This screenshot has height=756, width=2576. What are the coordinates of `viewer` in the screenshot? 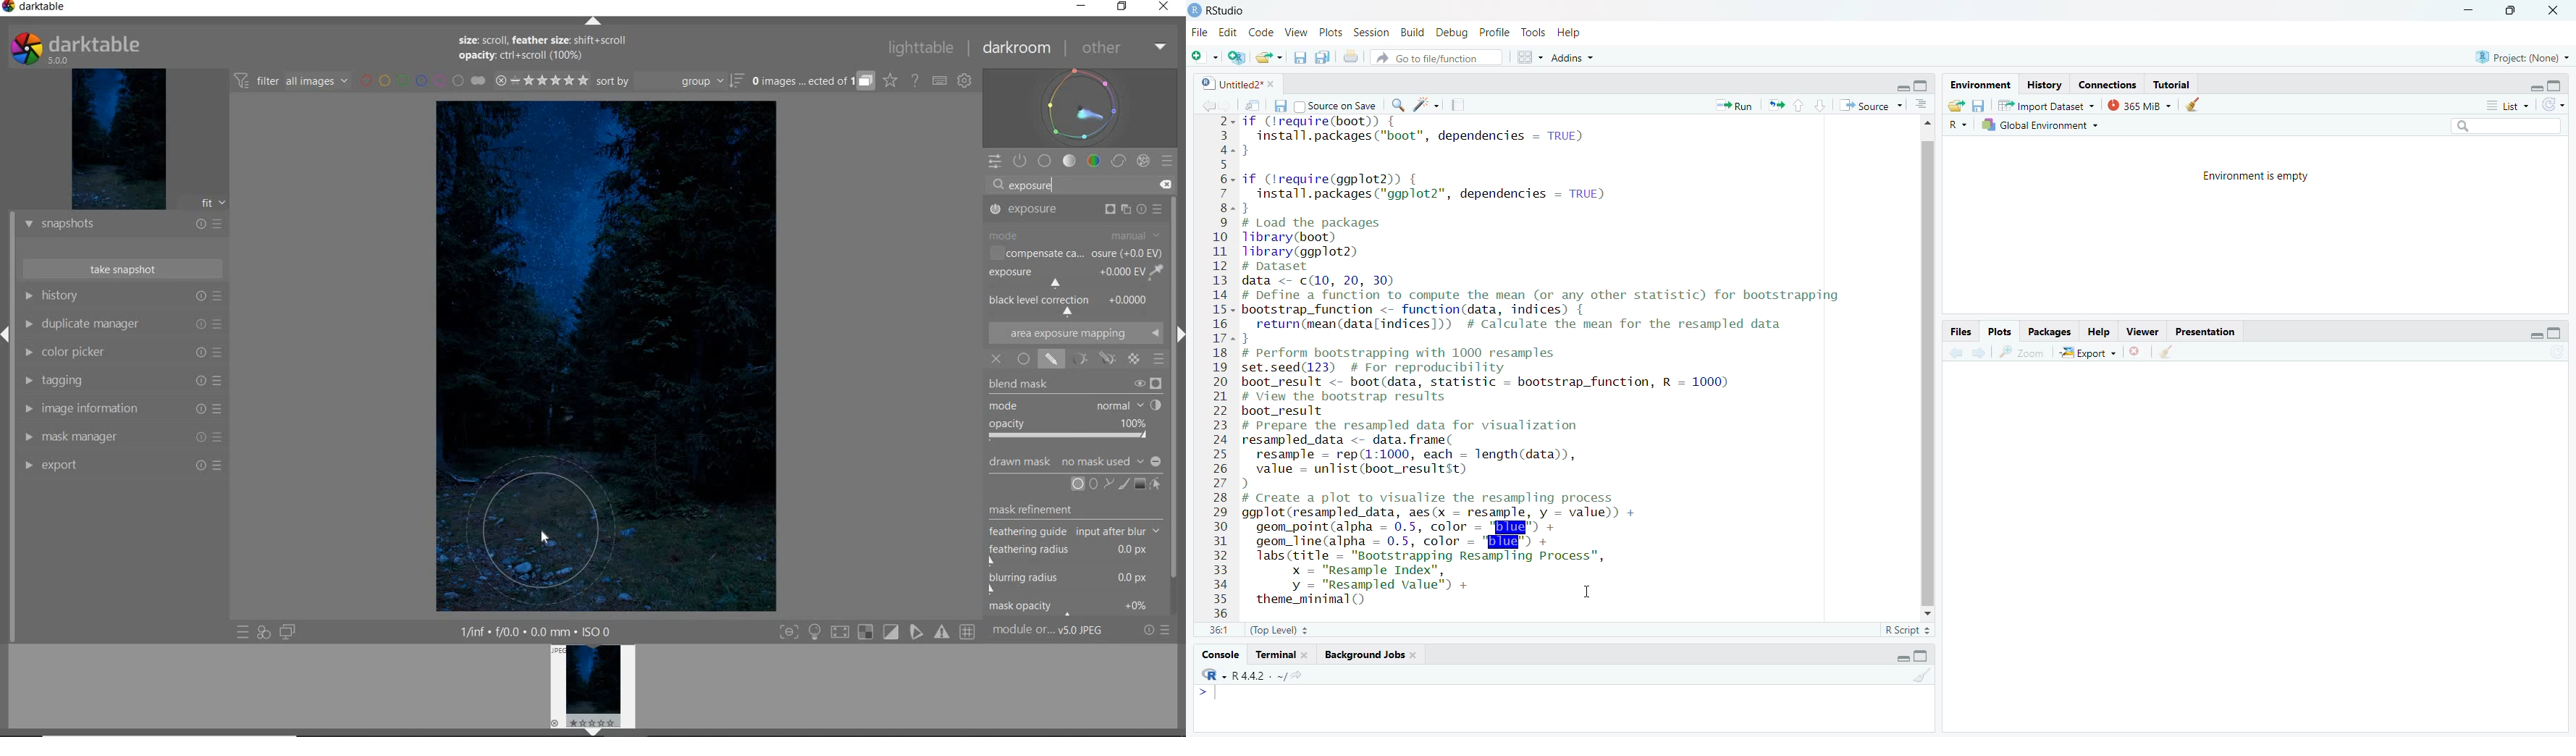 It's located at (2144, 331).